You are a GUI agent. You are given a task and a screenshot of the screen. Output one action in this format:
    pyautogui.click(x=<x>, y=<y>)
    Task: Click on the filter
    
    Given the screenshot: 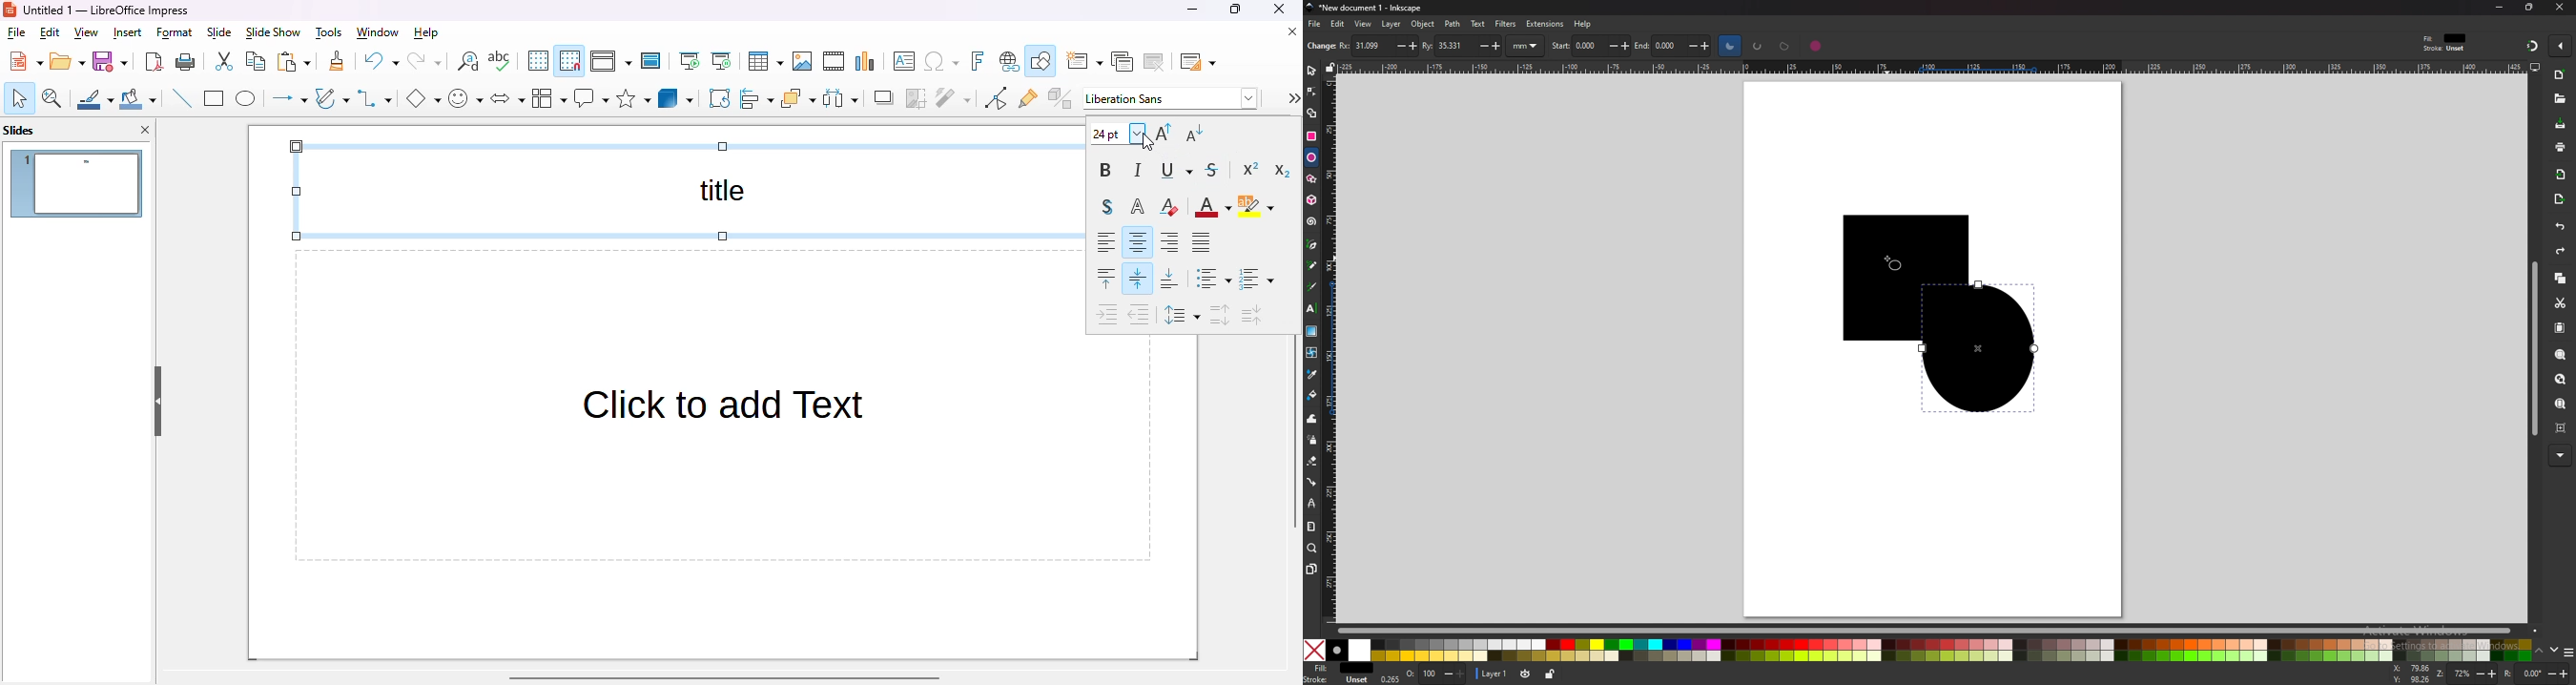 What is the action you would take?
    pyautogui.click(x=954, y=98)
    